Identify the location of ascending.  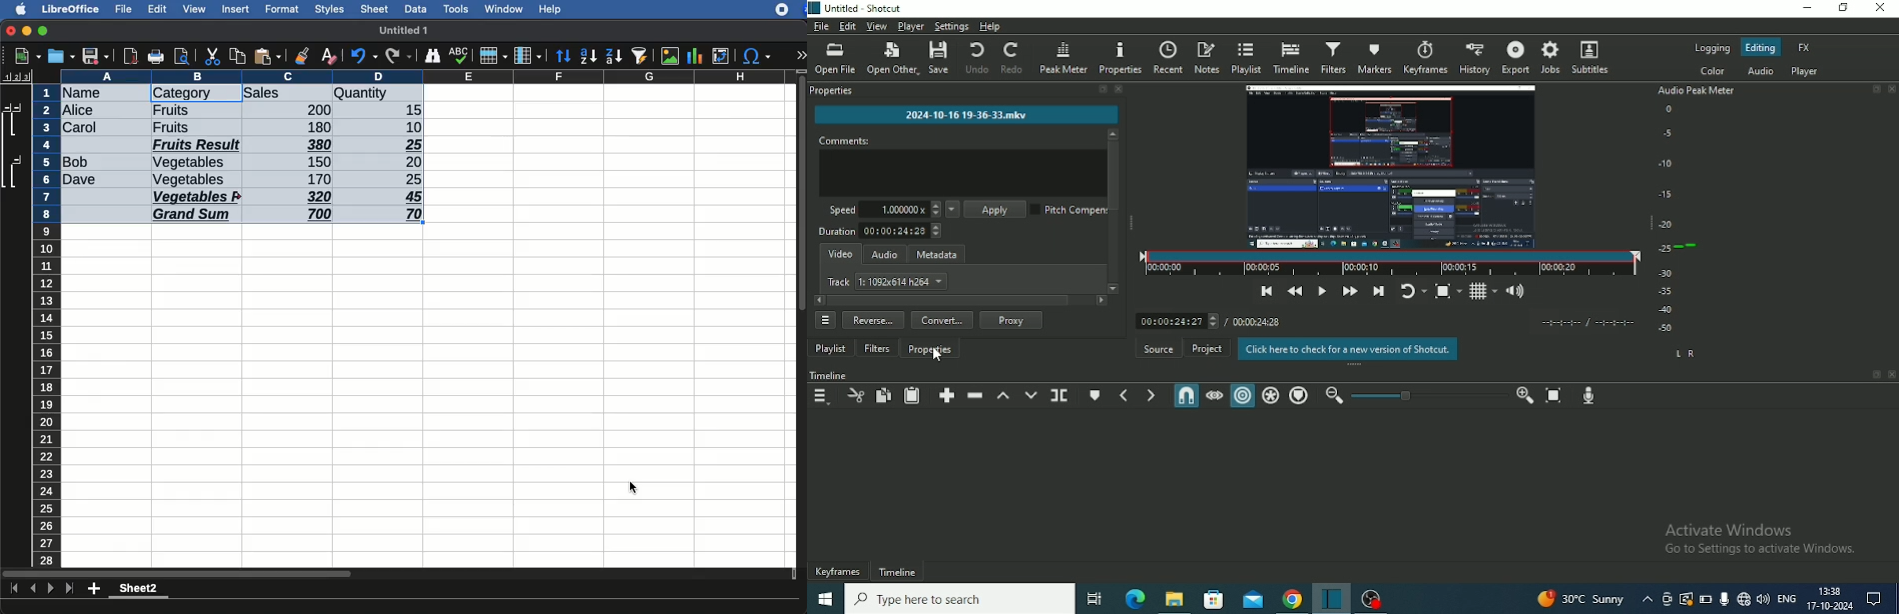
(589, 55).